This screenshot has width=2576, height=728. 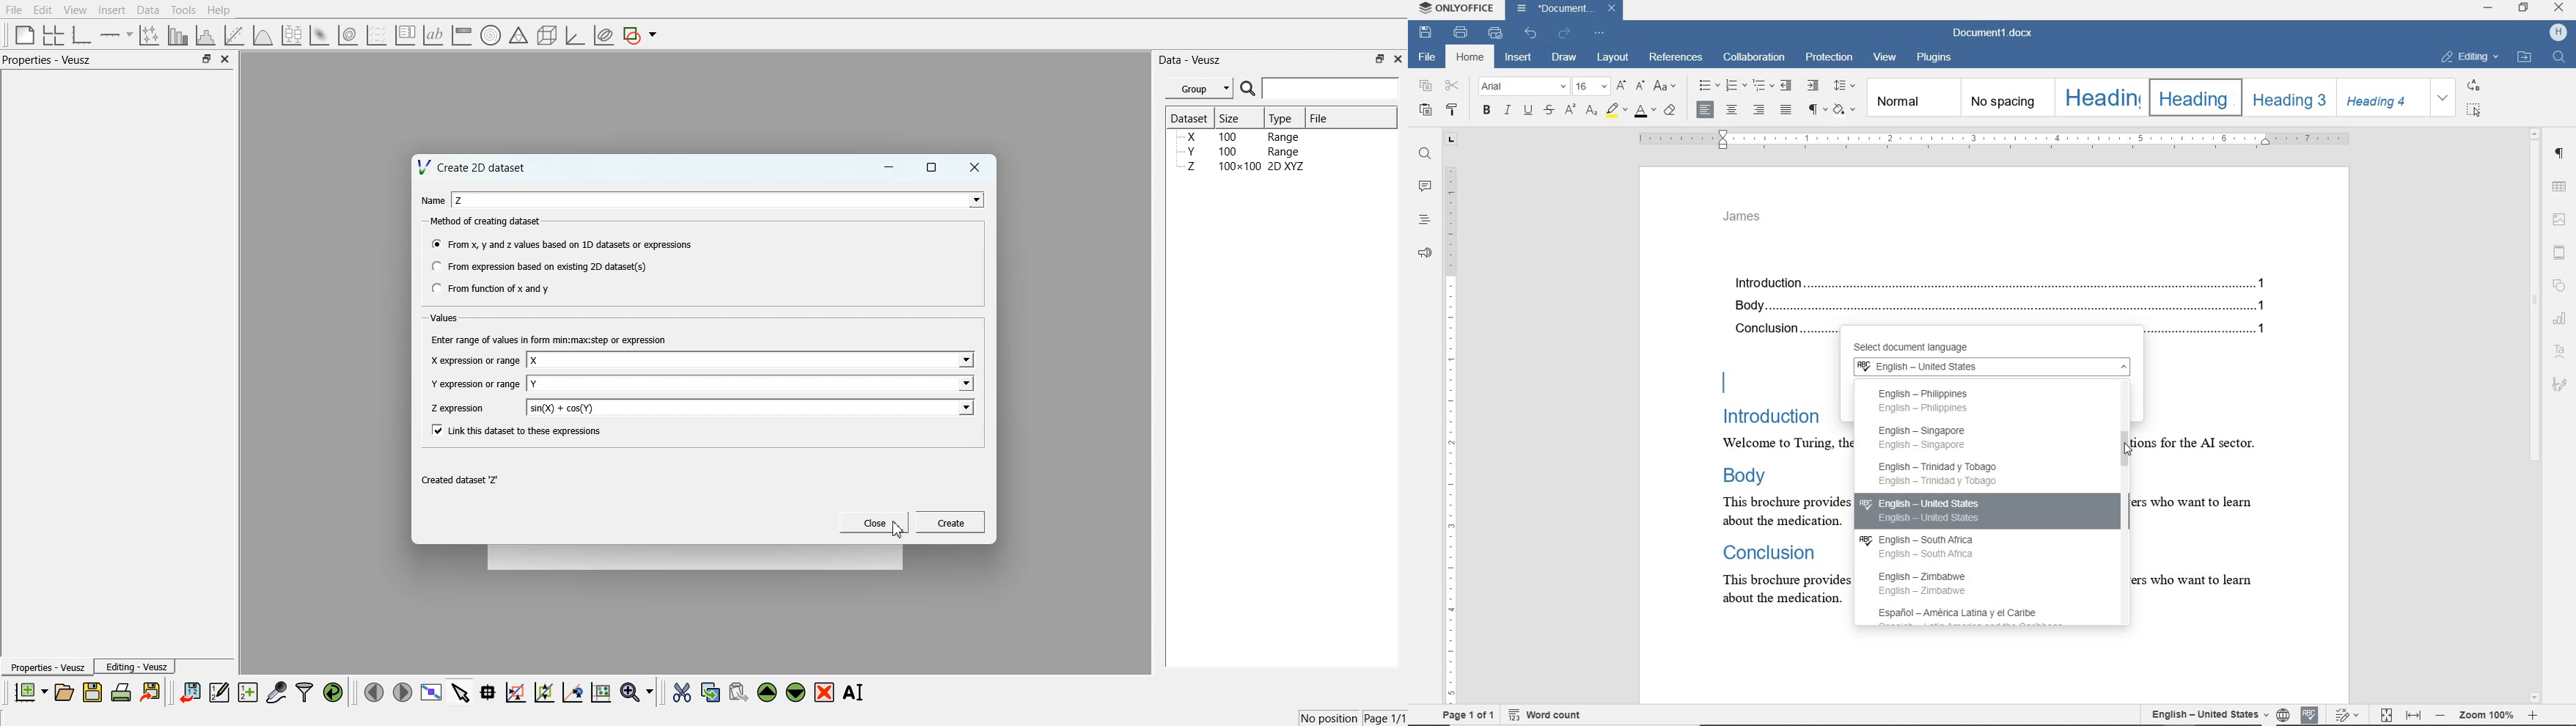 I want to click on nonprinting characters, so click(x=1816, y=108).